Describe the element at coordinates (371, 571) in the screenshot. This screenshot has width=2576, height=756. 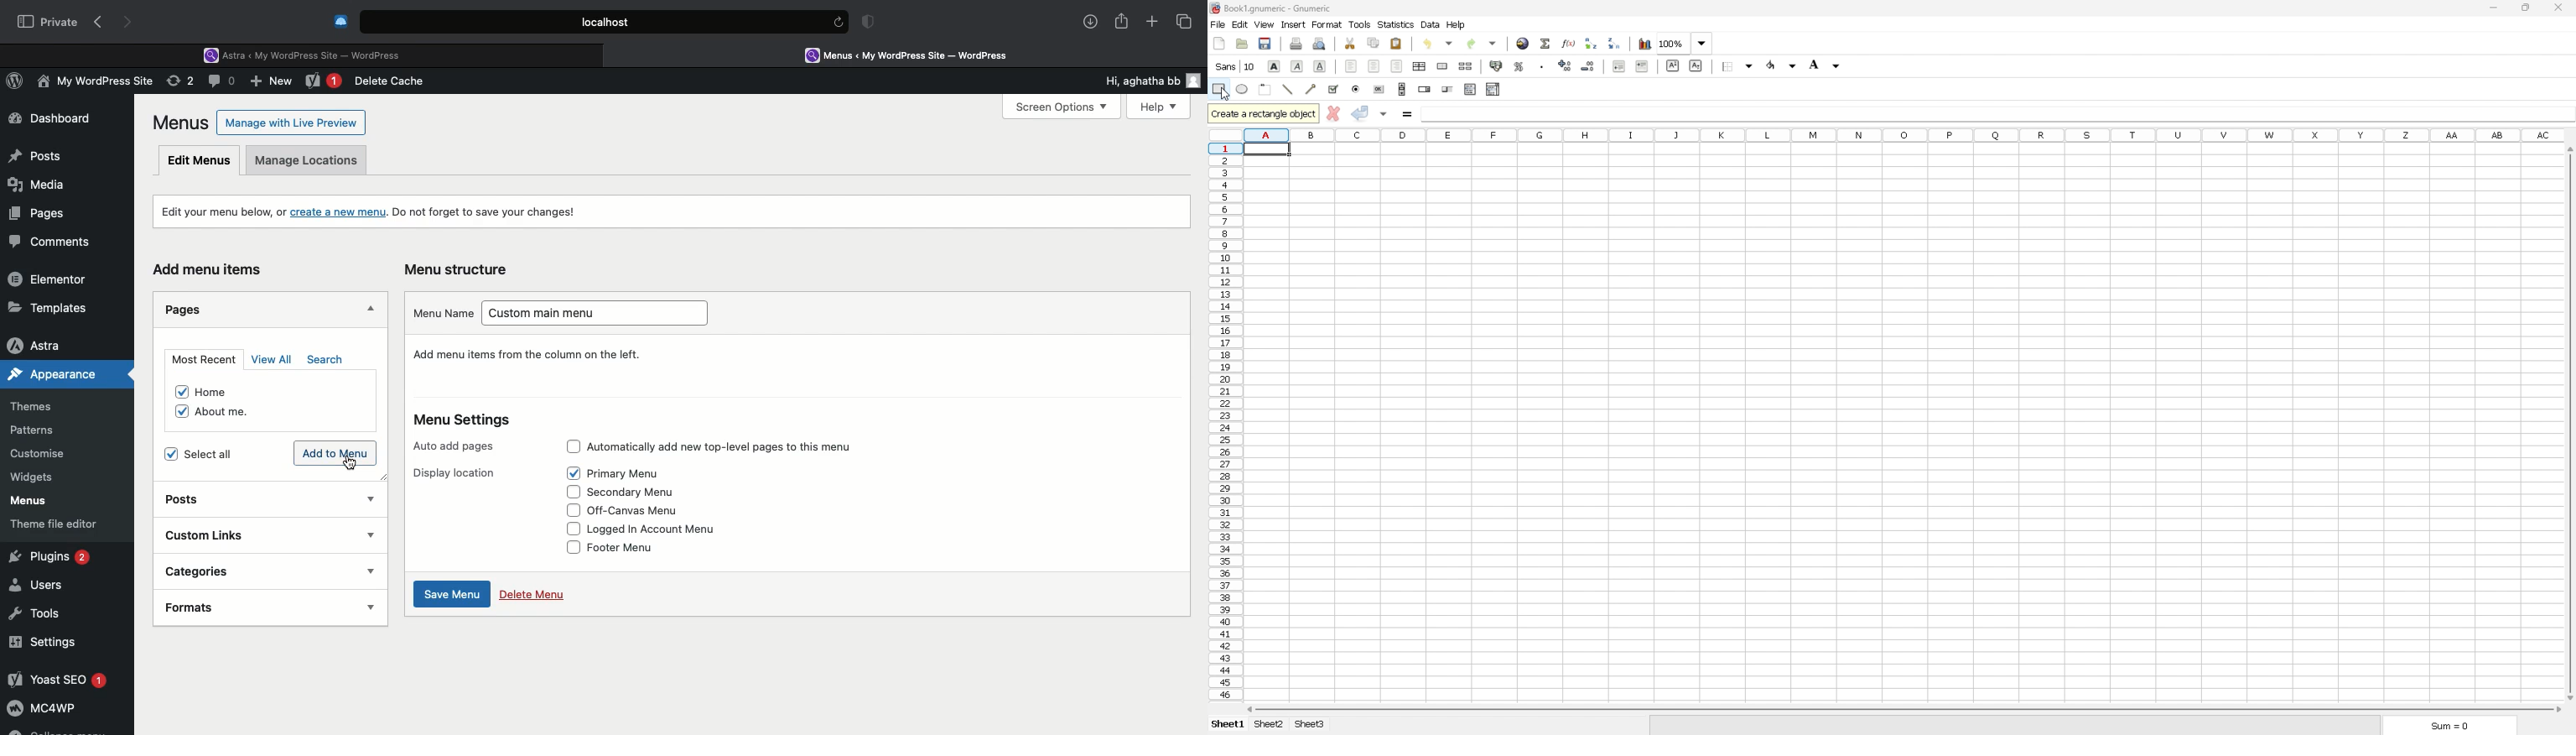
I see `show` at that location.